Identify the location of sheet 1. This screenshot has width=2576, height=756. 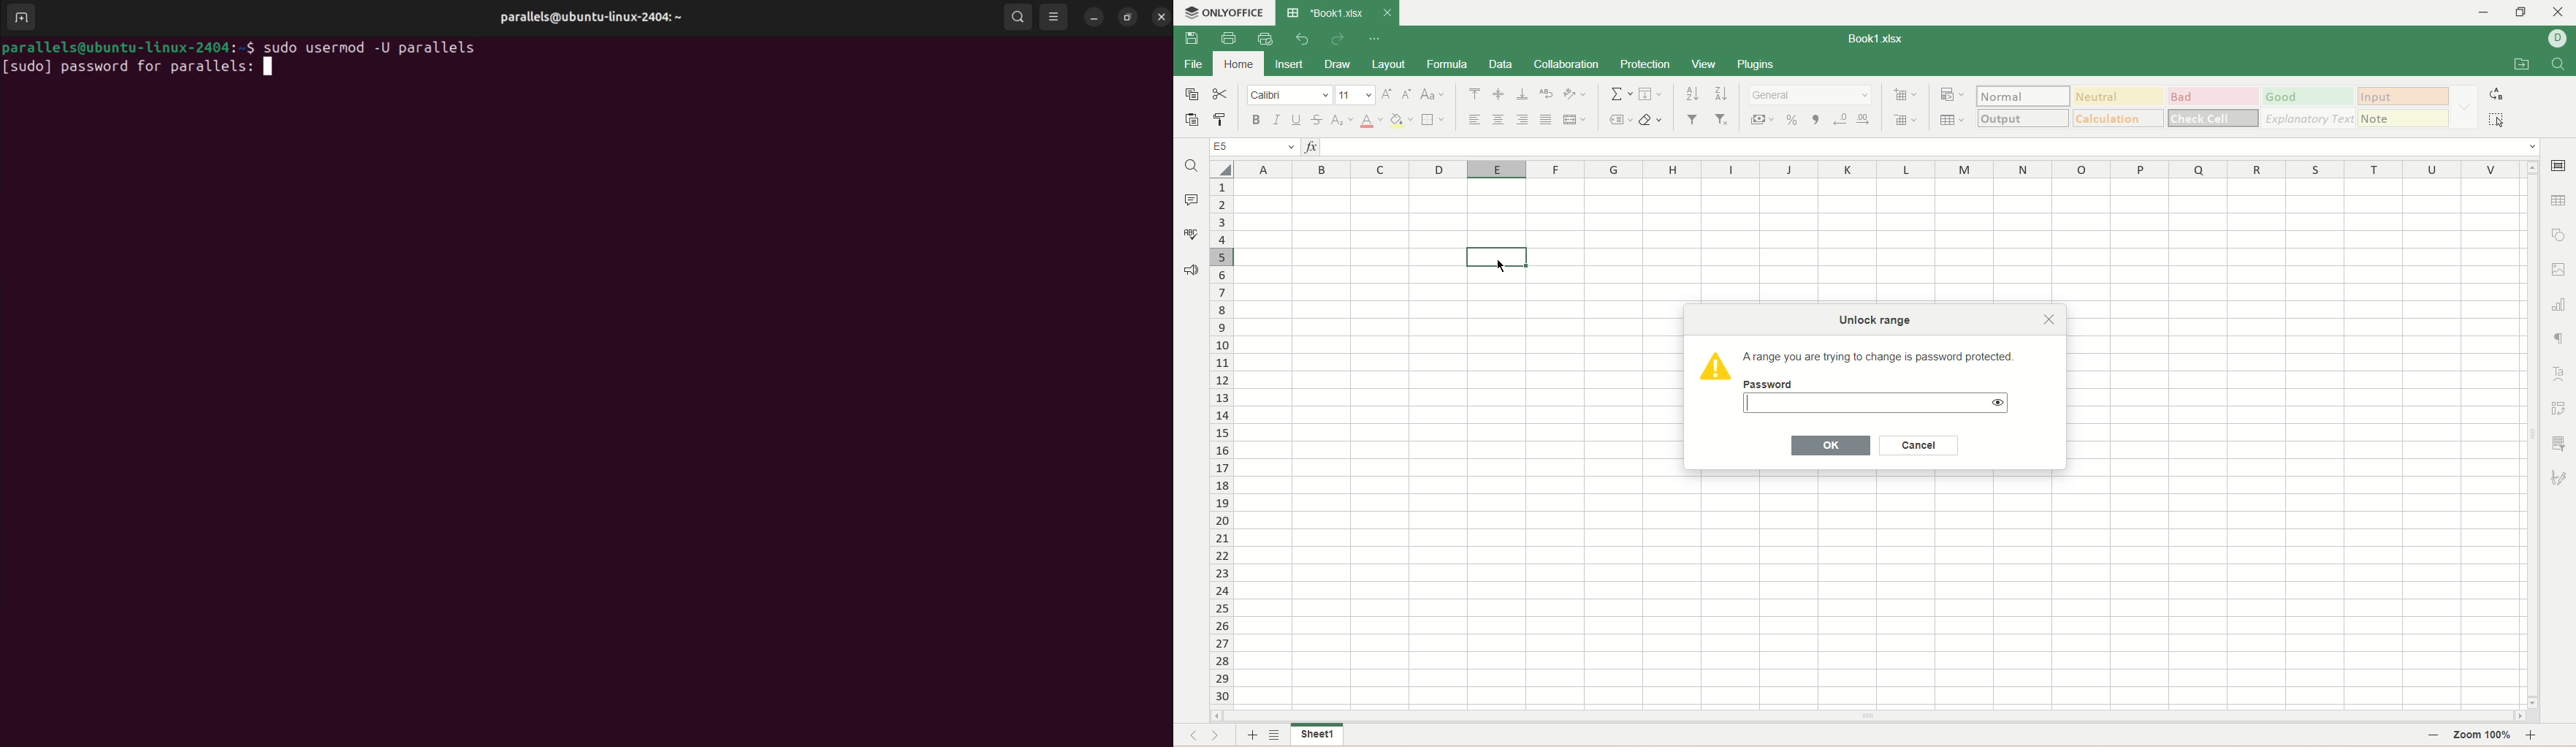
(1319, 736).